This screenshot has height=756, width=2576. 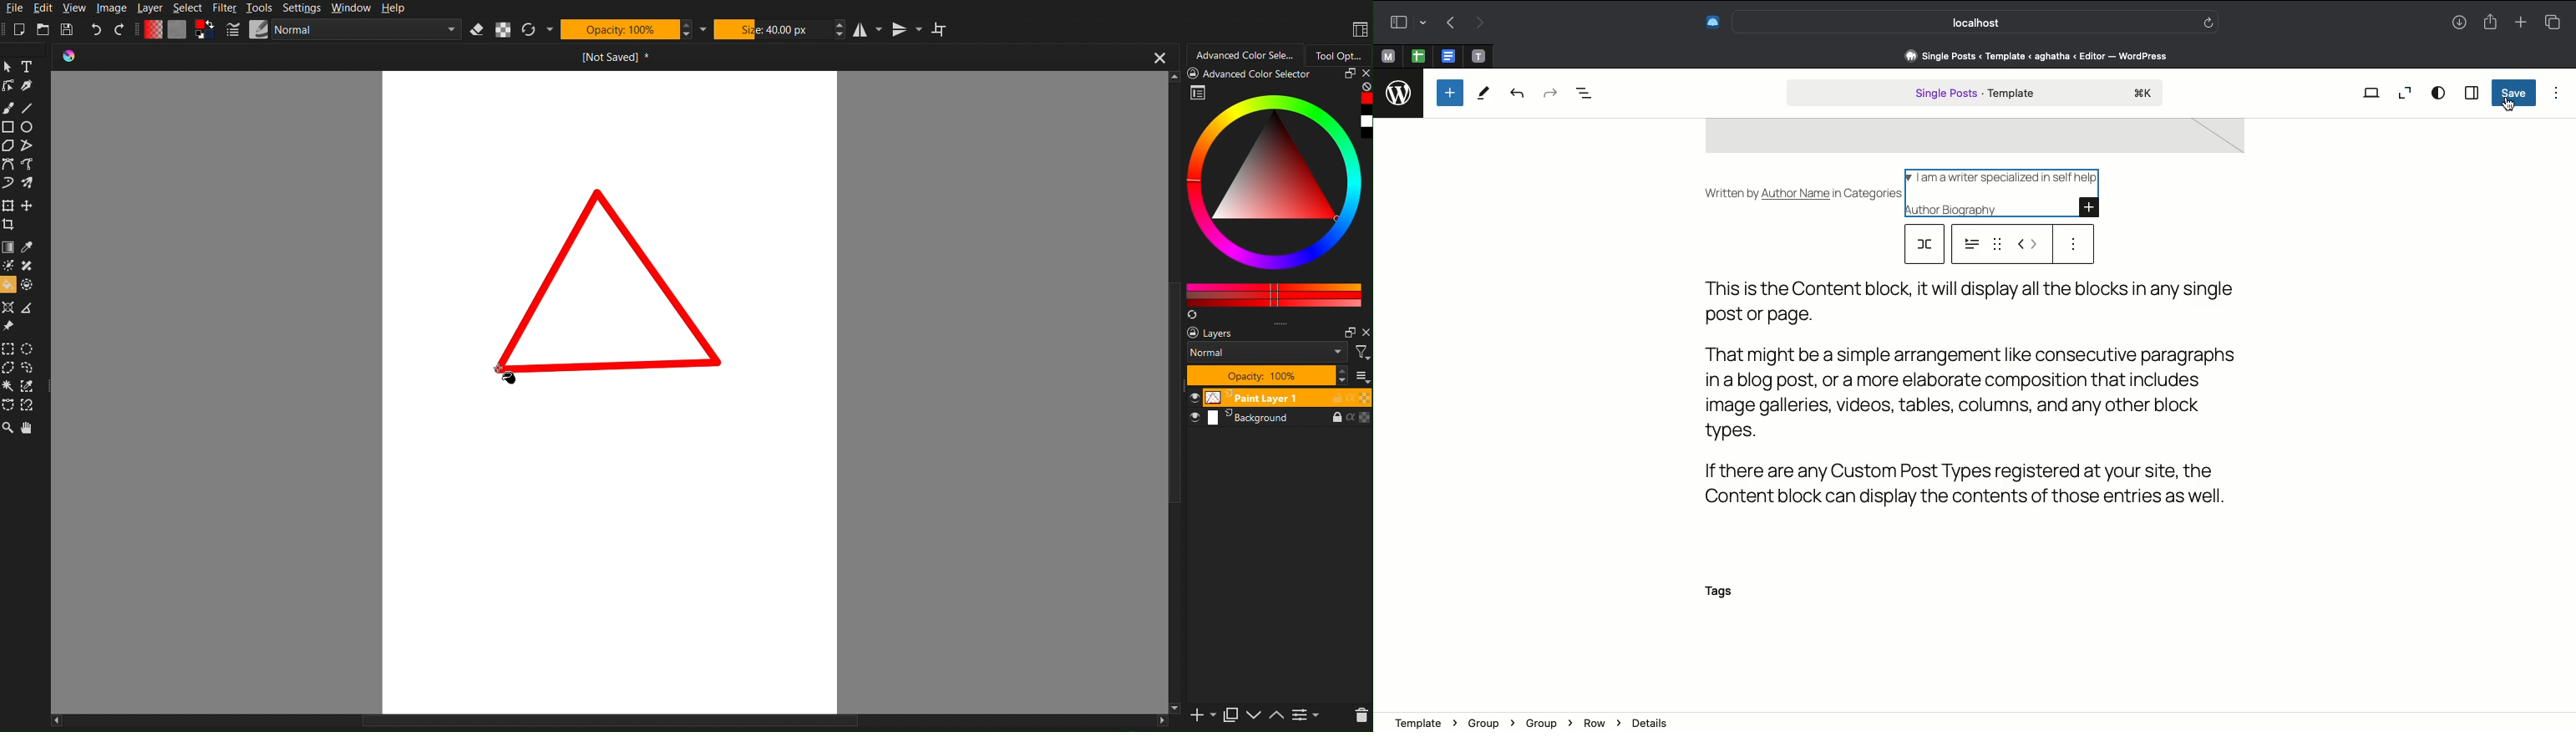 What do you see at coordinates (2471, 94) in the screenshot?
I see `Sidebar` at bounding box center [2471, 94].